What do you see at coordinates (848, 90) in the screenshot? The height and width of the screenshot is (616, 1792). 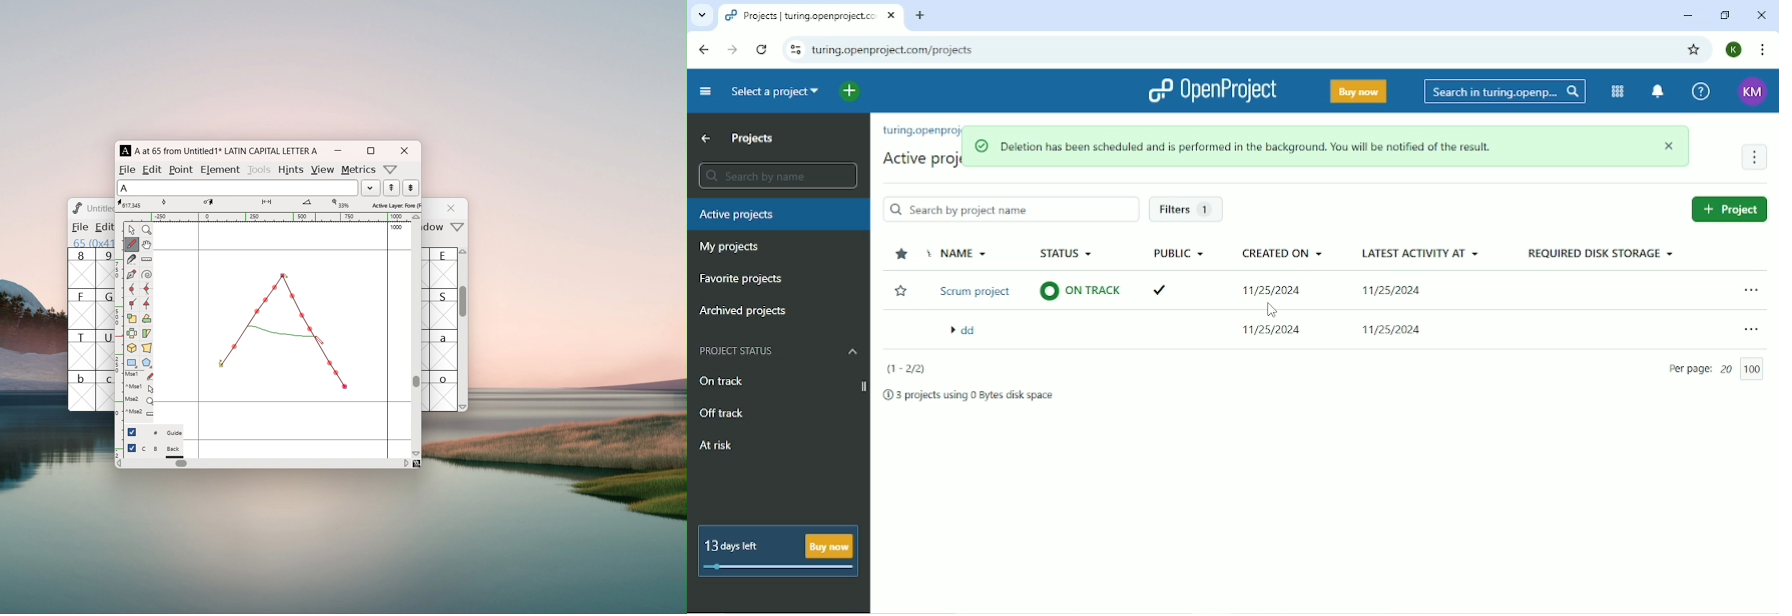 I see `Open quick add menu` at bounding box center [848, 90].